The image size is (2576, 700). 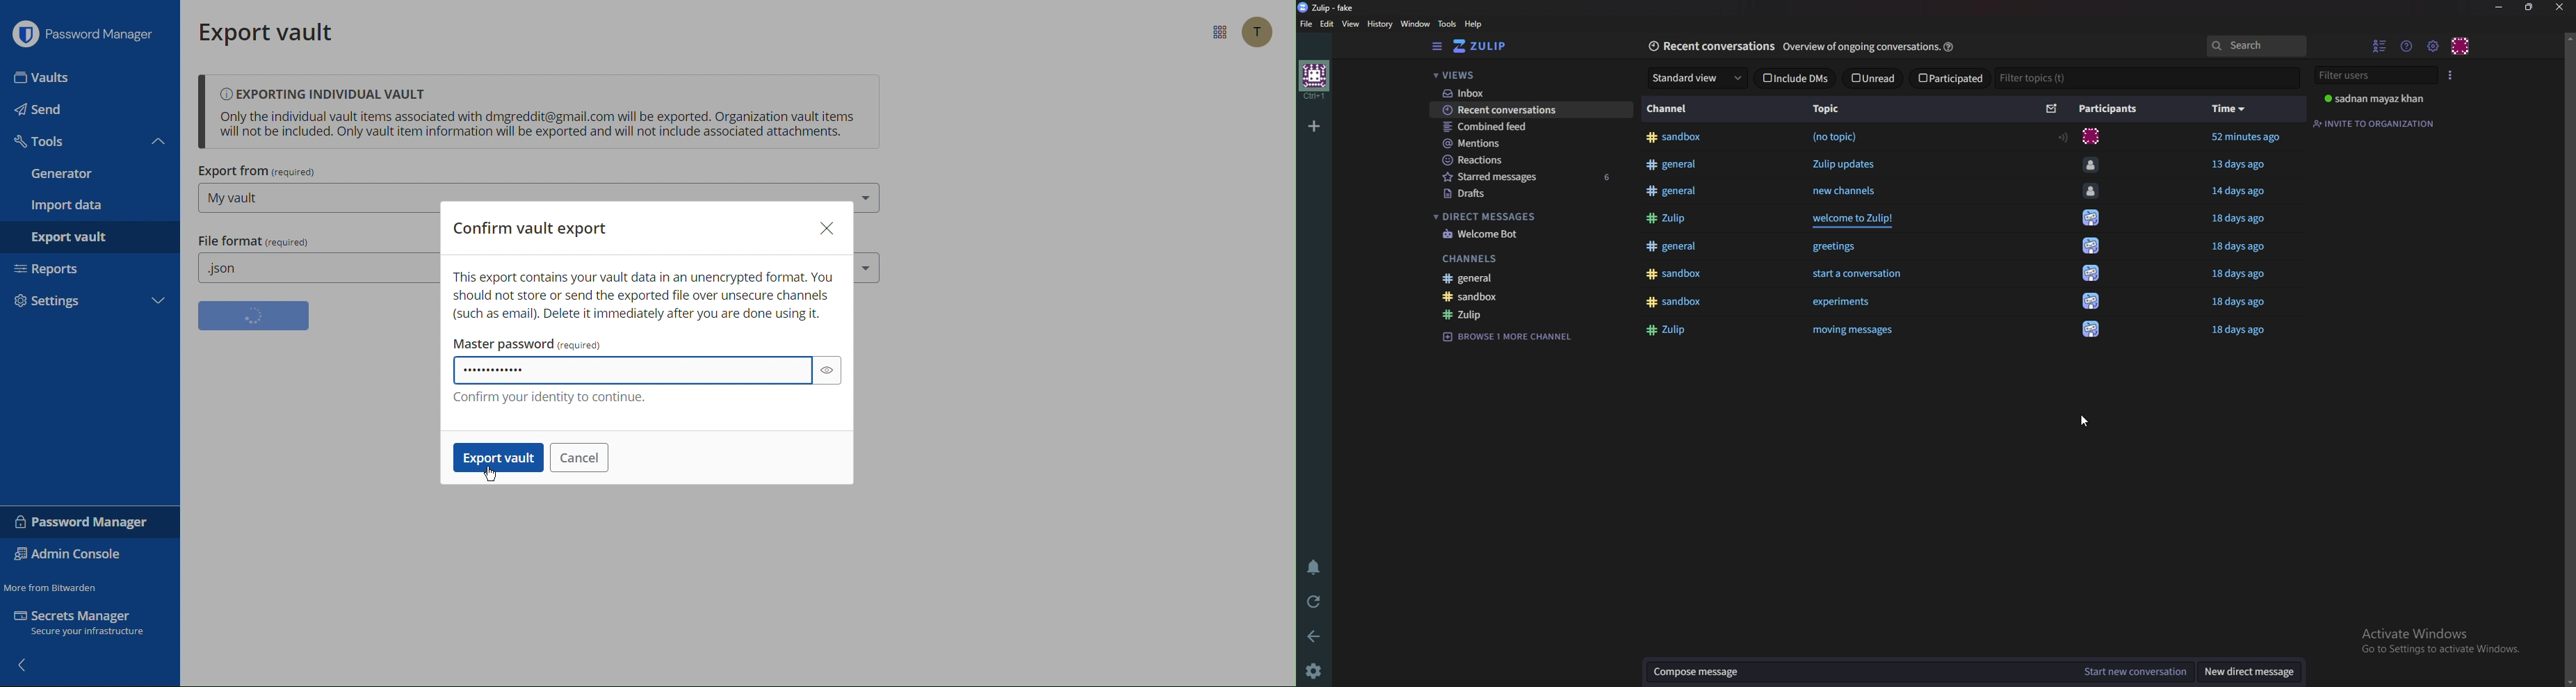 I want to click on Topic, so click(x=1829, y=107).